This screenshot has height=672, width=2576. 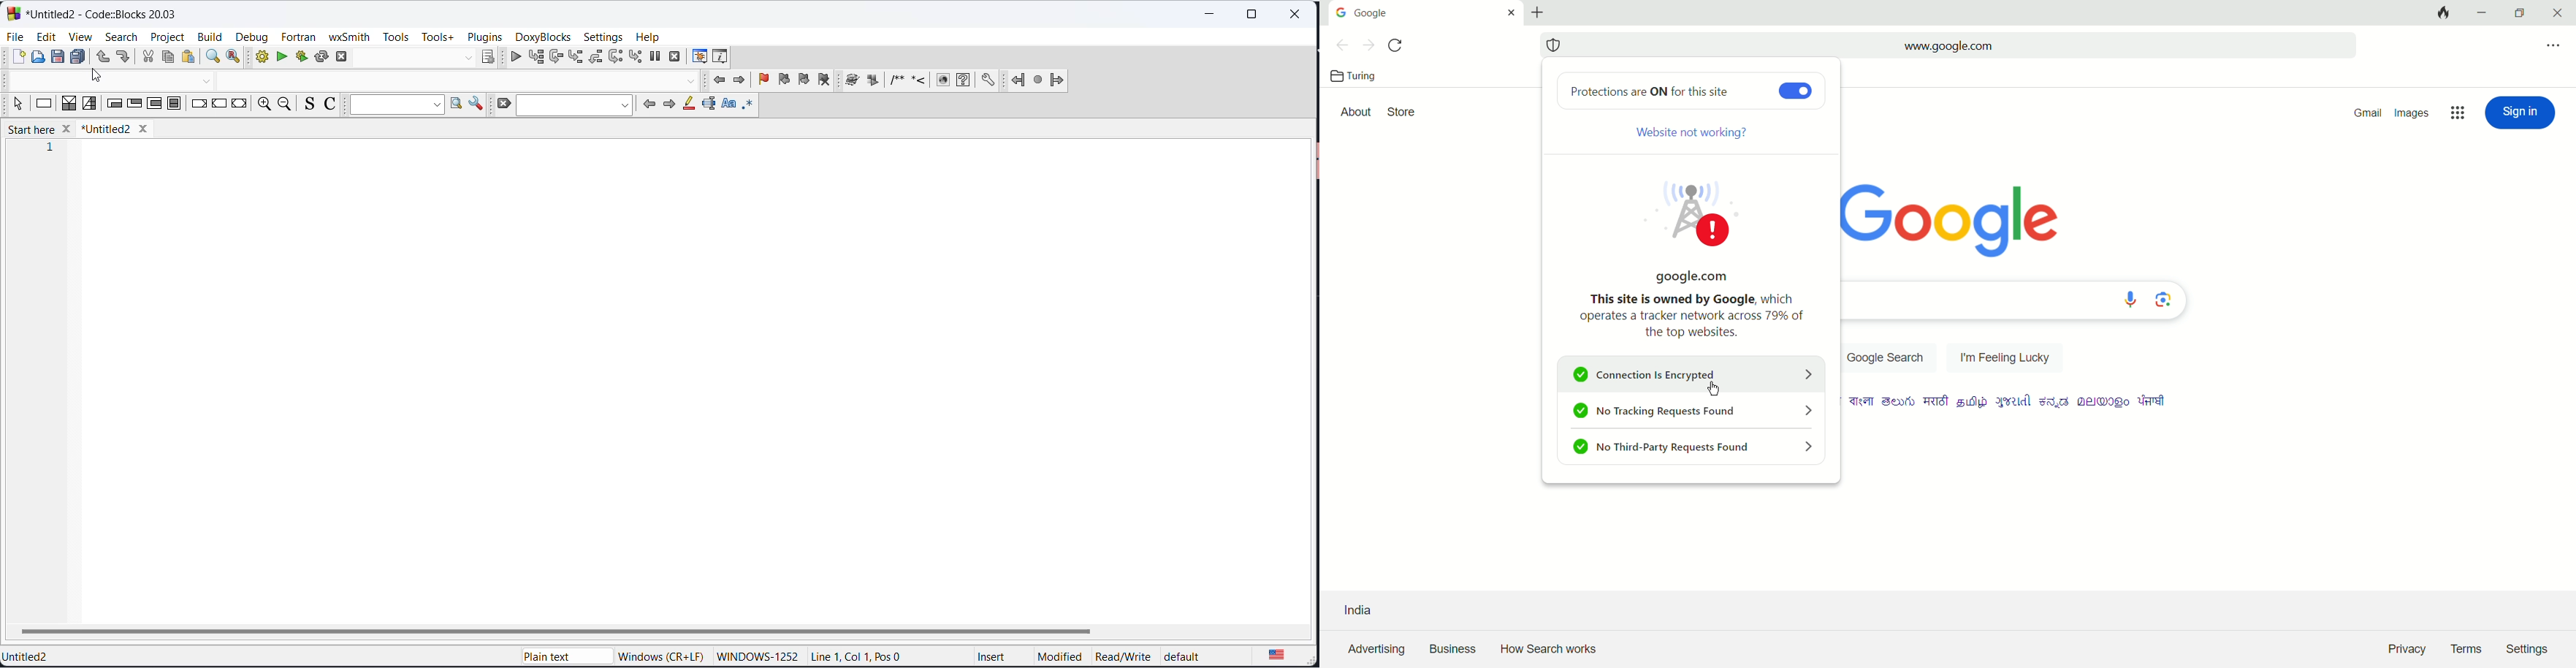 What do you see at coordinates (209, 35) in the screenshot?
I see `Build` at bounding box center [209, 35].